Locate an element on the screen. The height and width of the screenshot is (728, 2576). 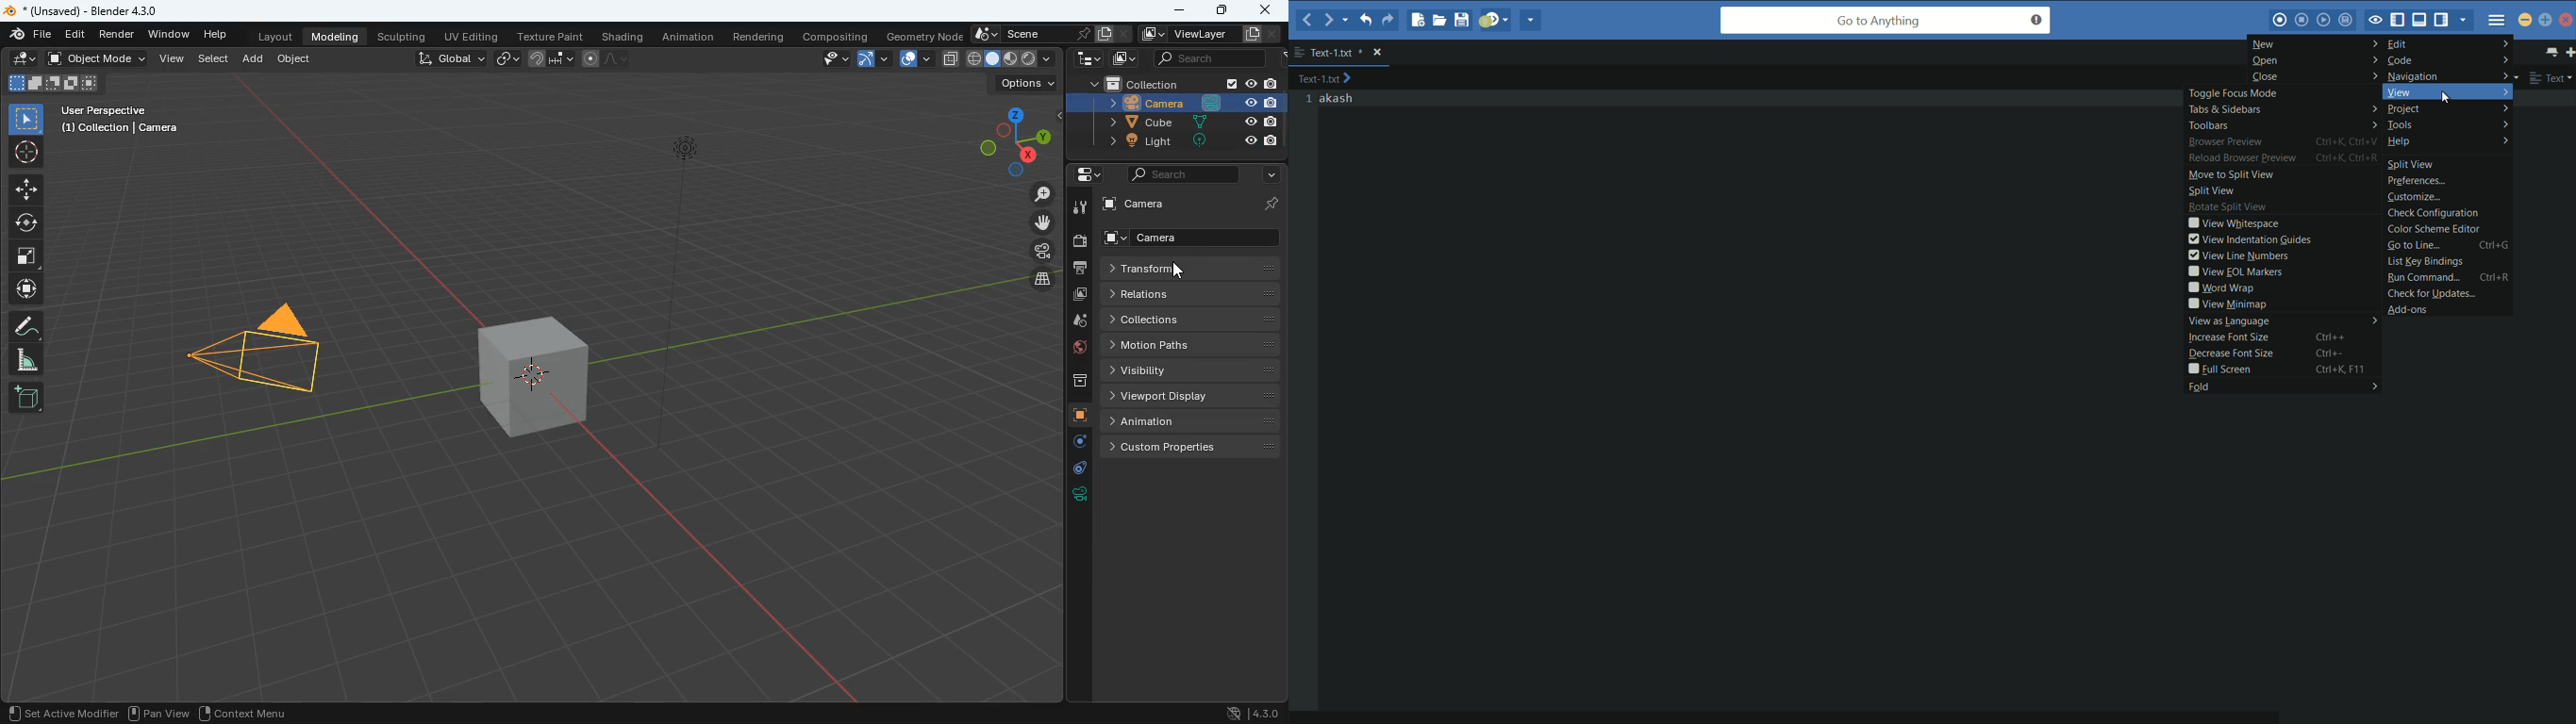
relations is located at coordinates (1190, 294).